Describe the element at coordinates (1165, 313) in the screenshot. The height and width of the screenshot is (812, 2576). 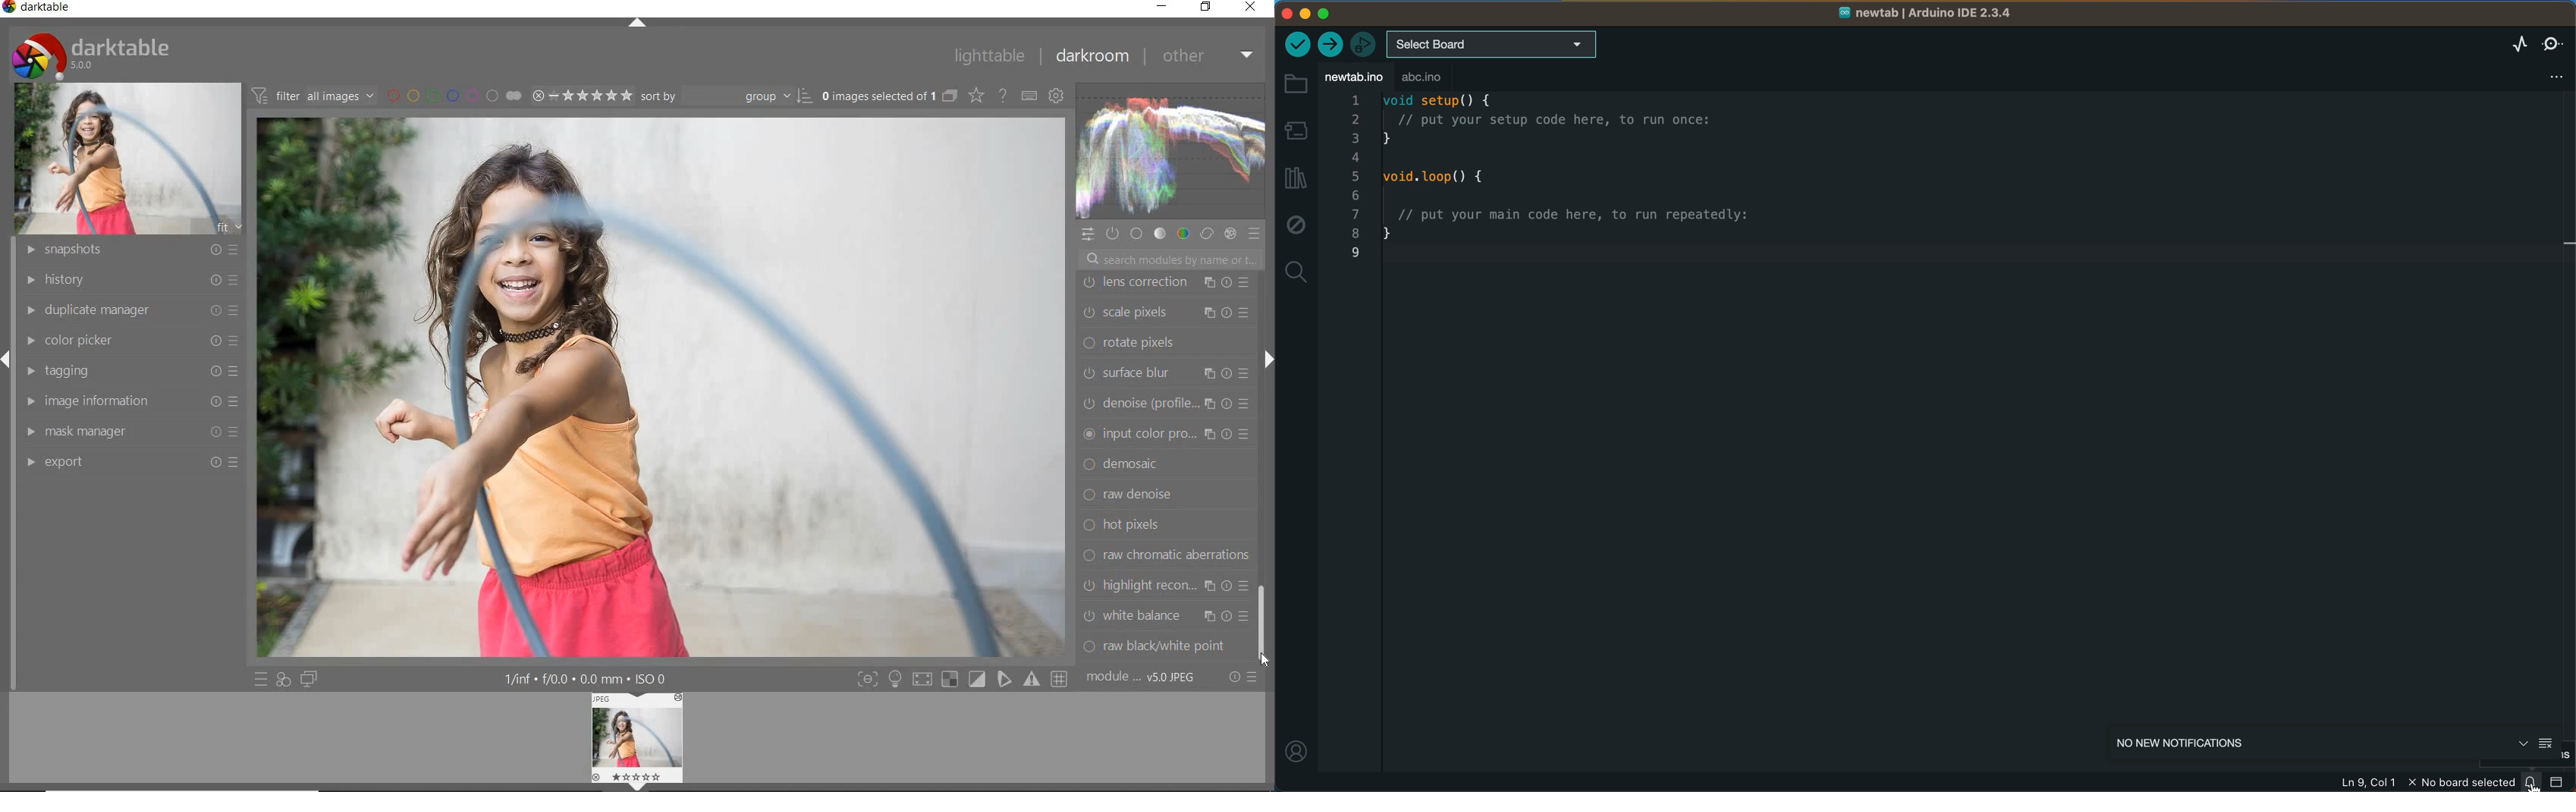
I see `framing` at that location.